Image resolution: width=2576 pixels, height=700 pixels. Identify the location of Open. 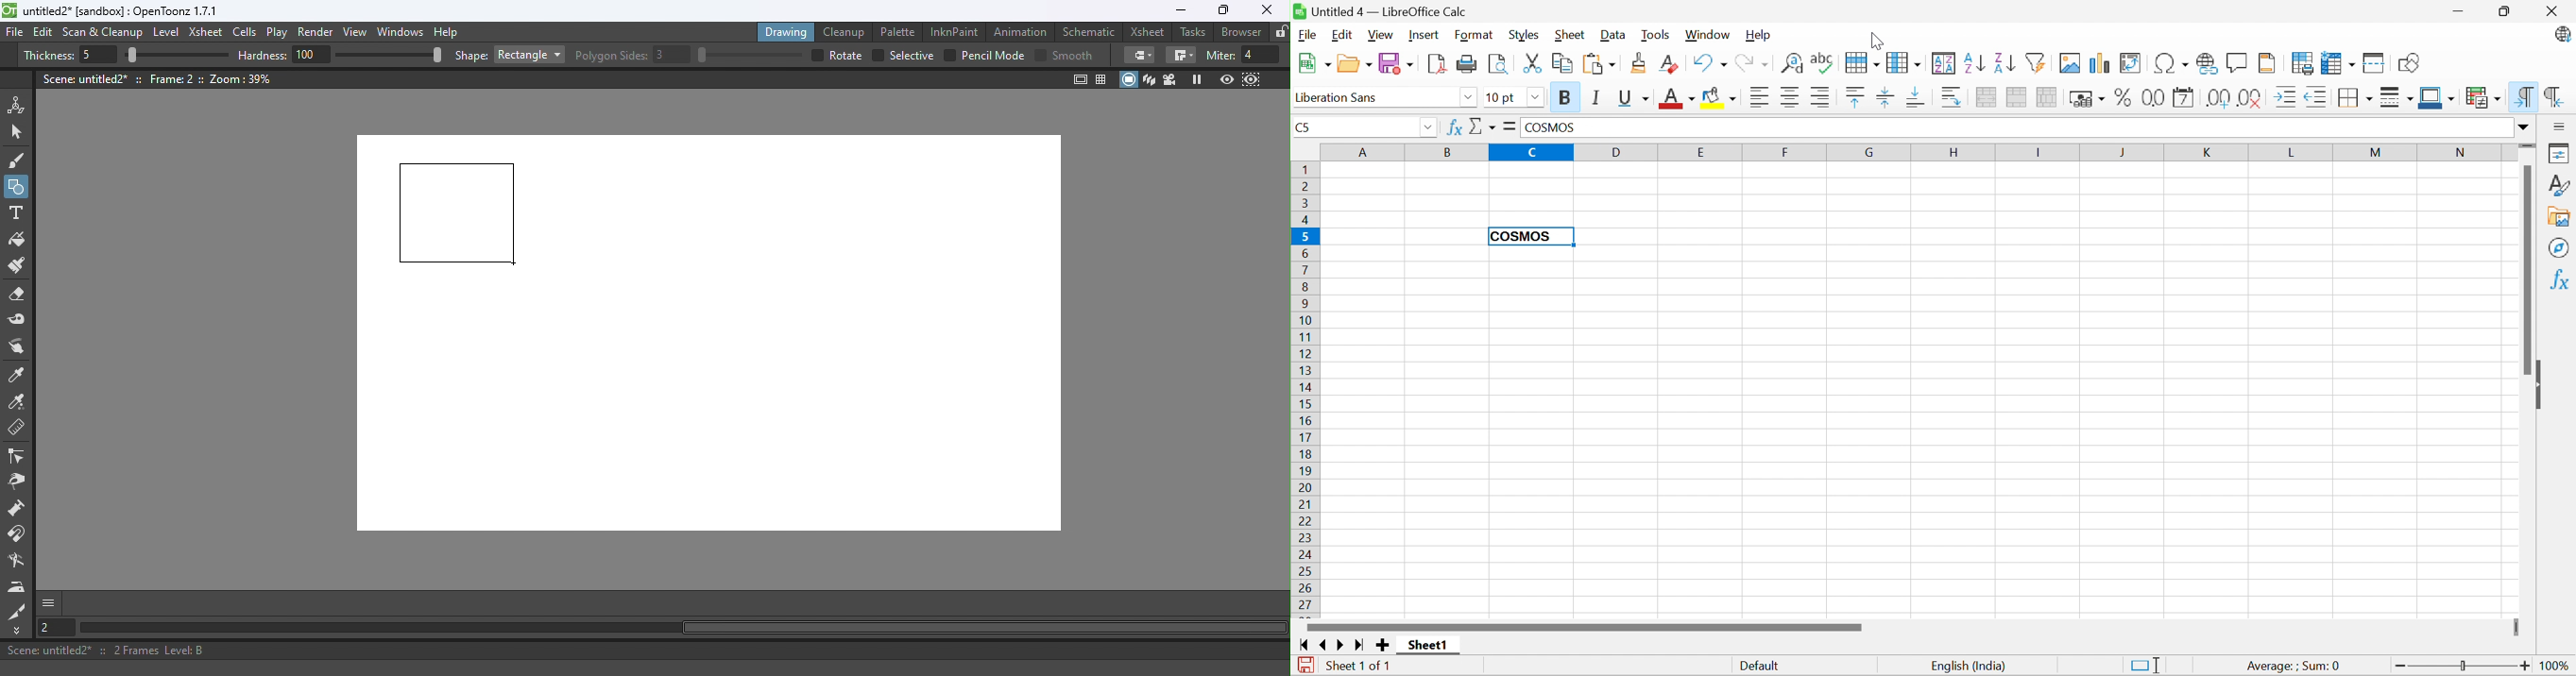
(1353, 63).